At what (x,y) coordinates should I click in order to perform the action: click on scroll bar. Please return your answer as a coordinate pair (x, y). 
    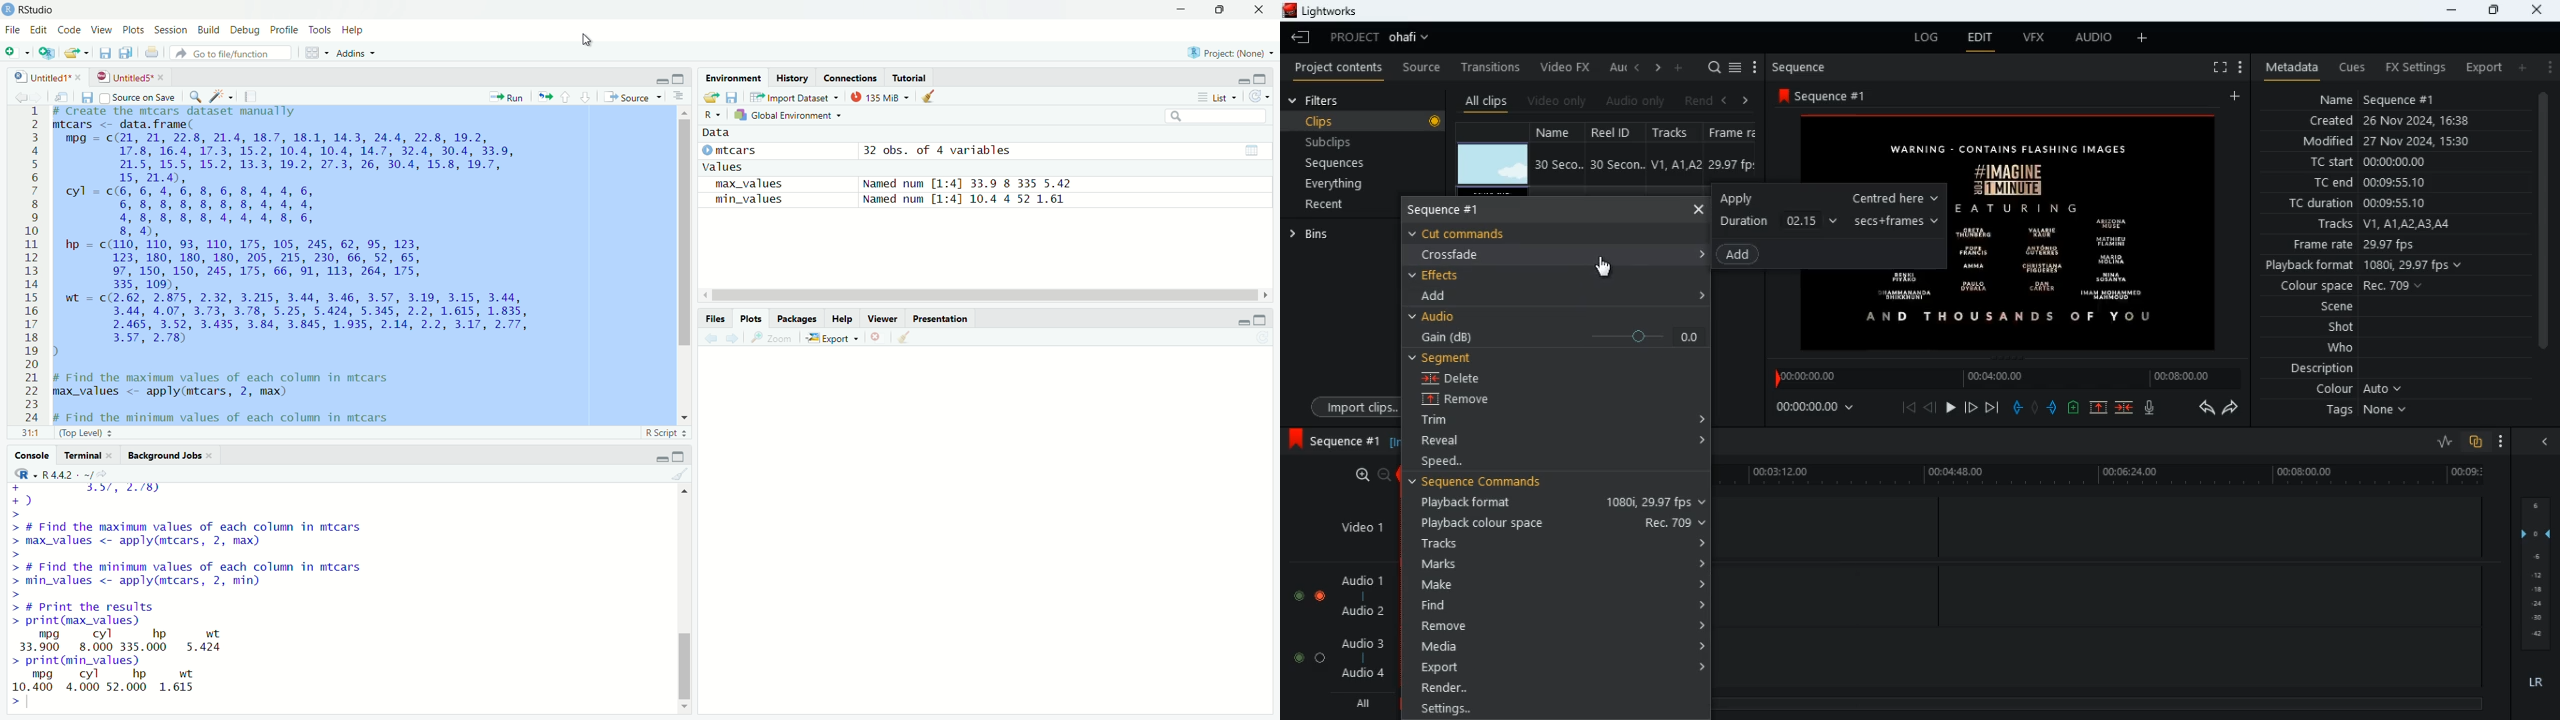
    Looking at the image, I should click on (679, 599).